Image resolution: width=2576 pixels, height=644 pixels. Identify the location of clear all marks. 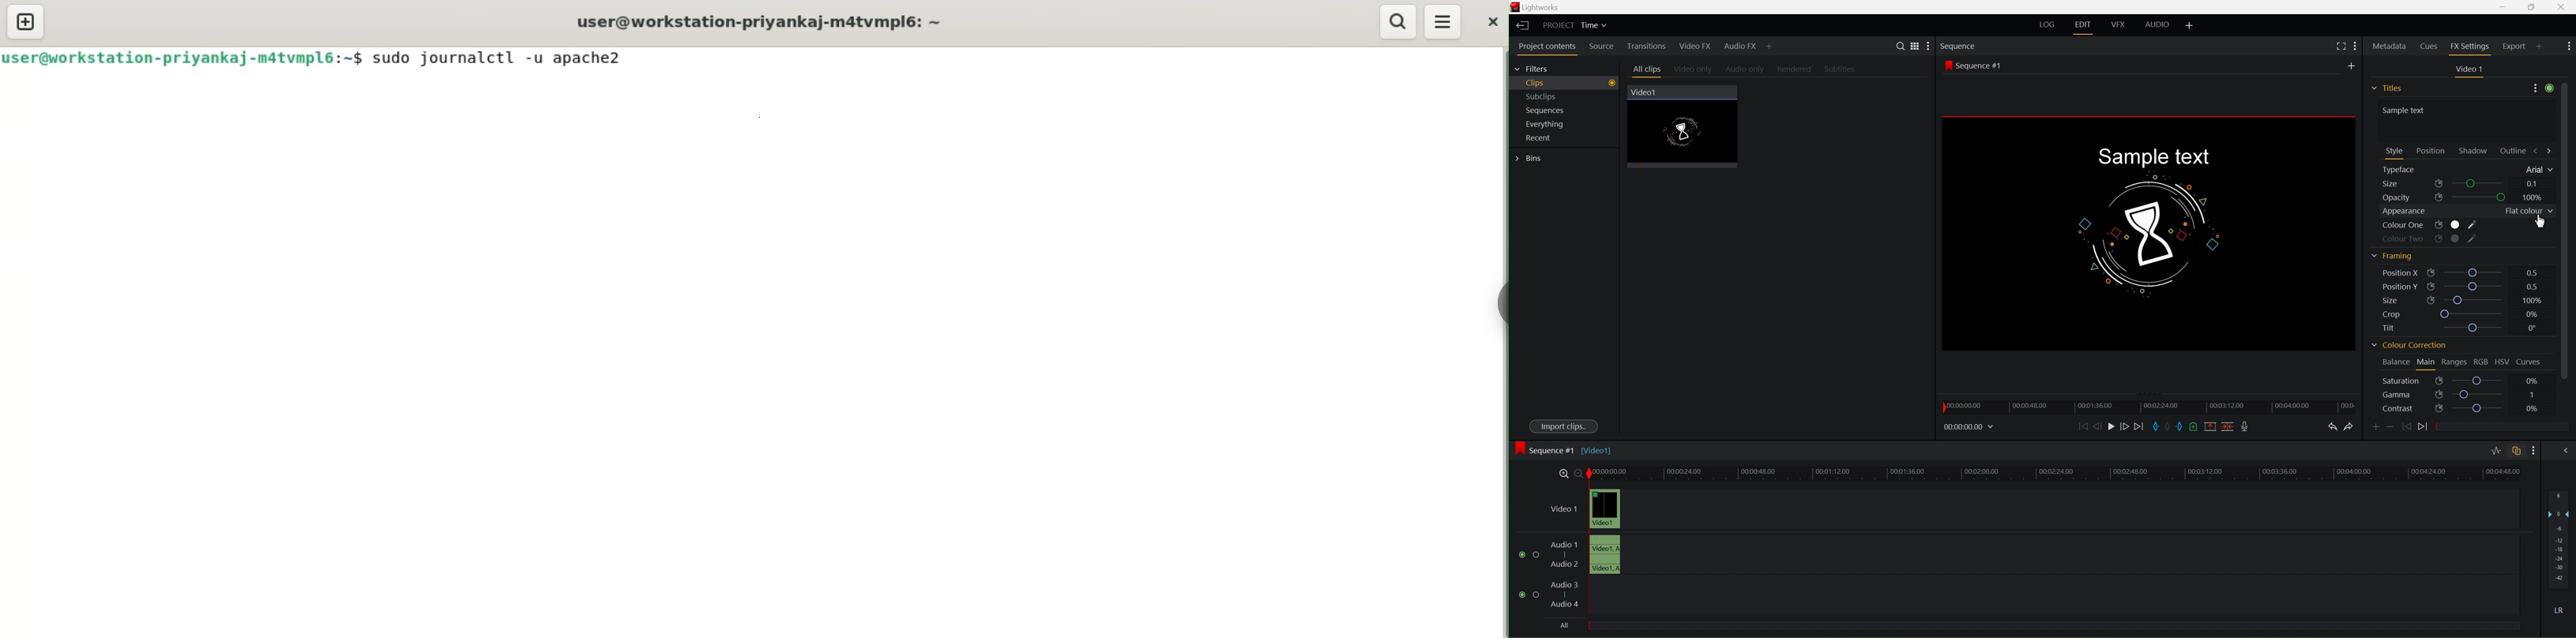
(2171, 426).